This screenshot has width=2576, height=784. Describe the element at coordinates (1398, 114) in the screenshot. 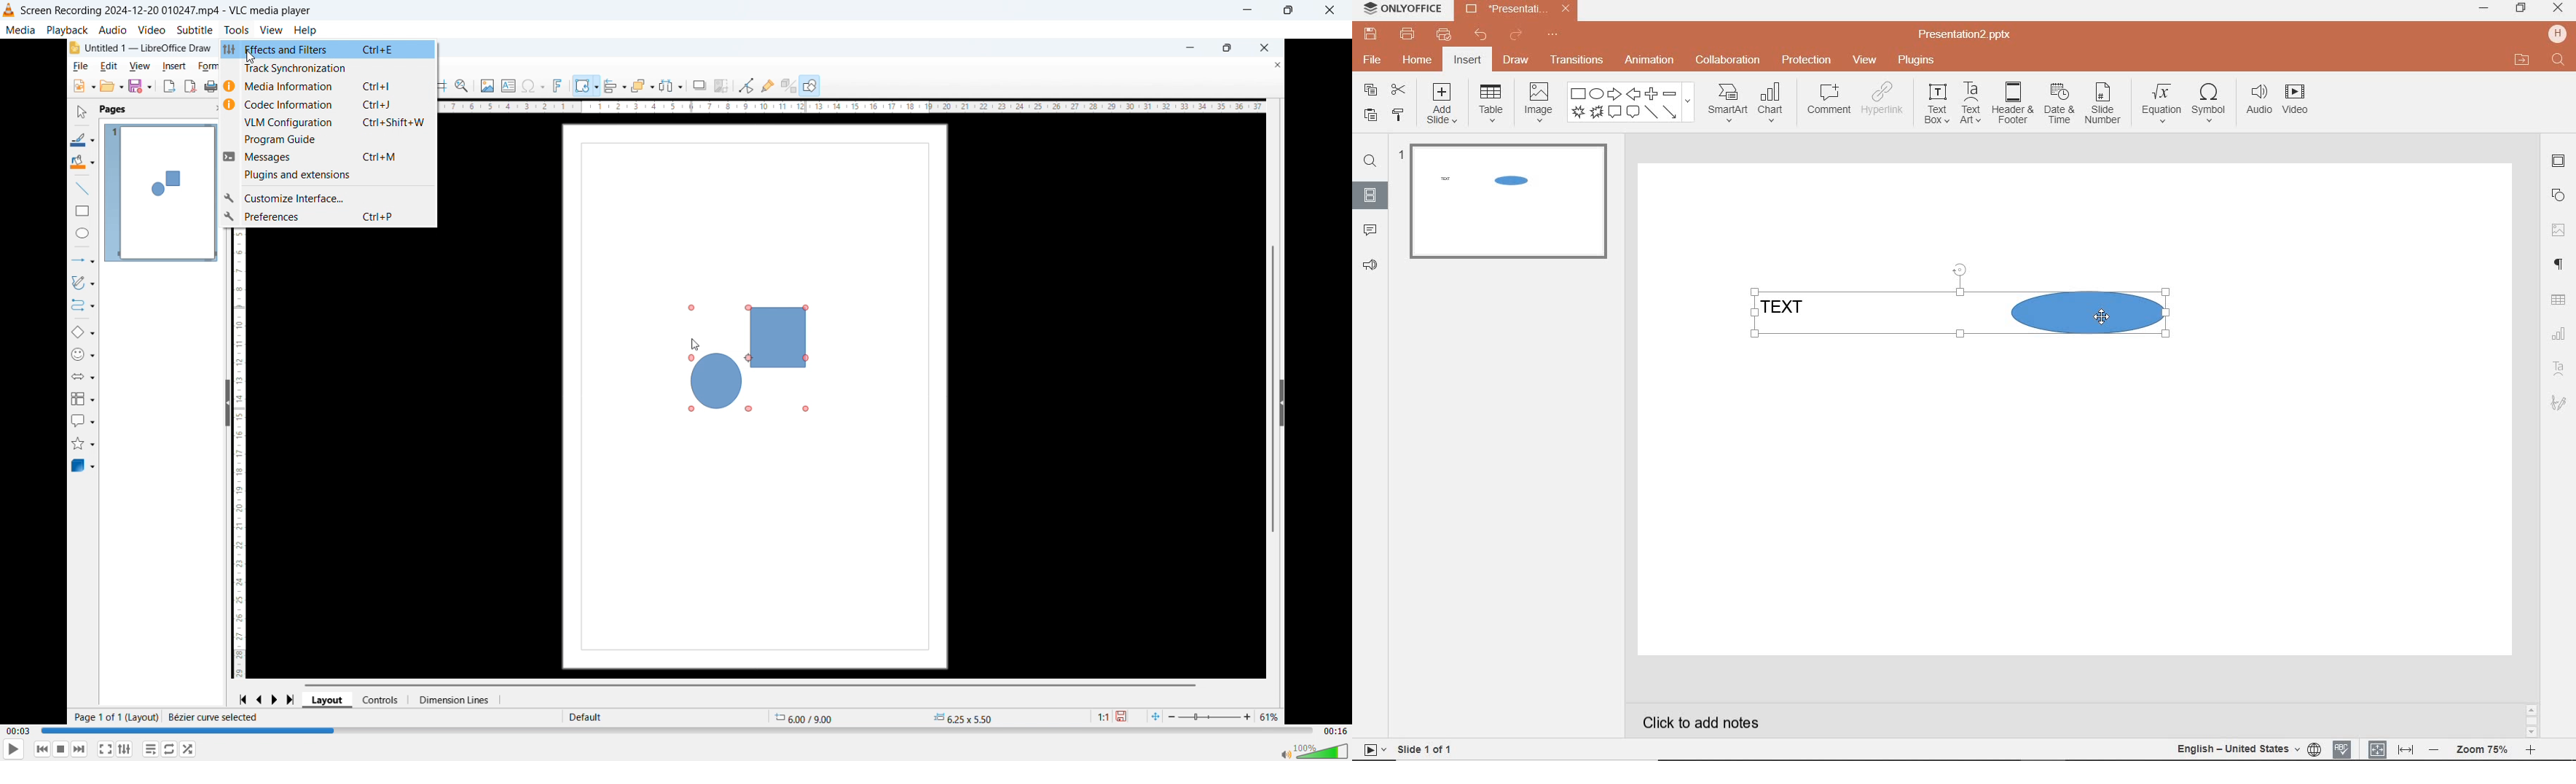

I see `copy style` at that location.